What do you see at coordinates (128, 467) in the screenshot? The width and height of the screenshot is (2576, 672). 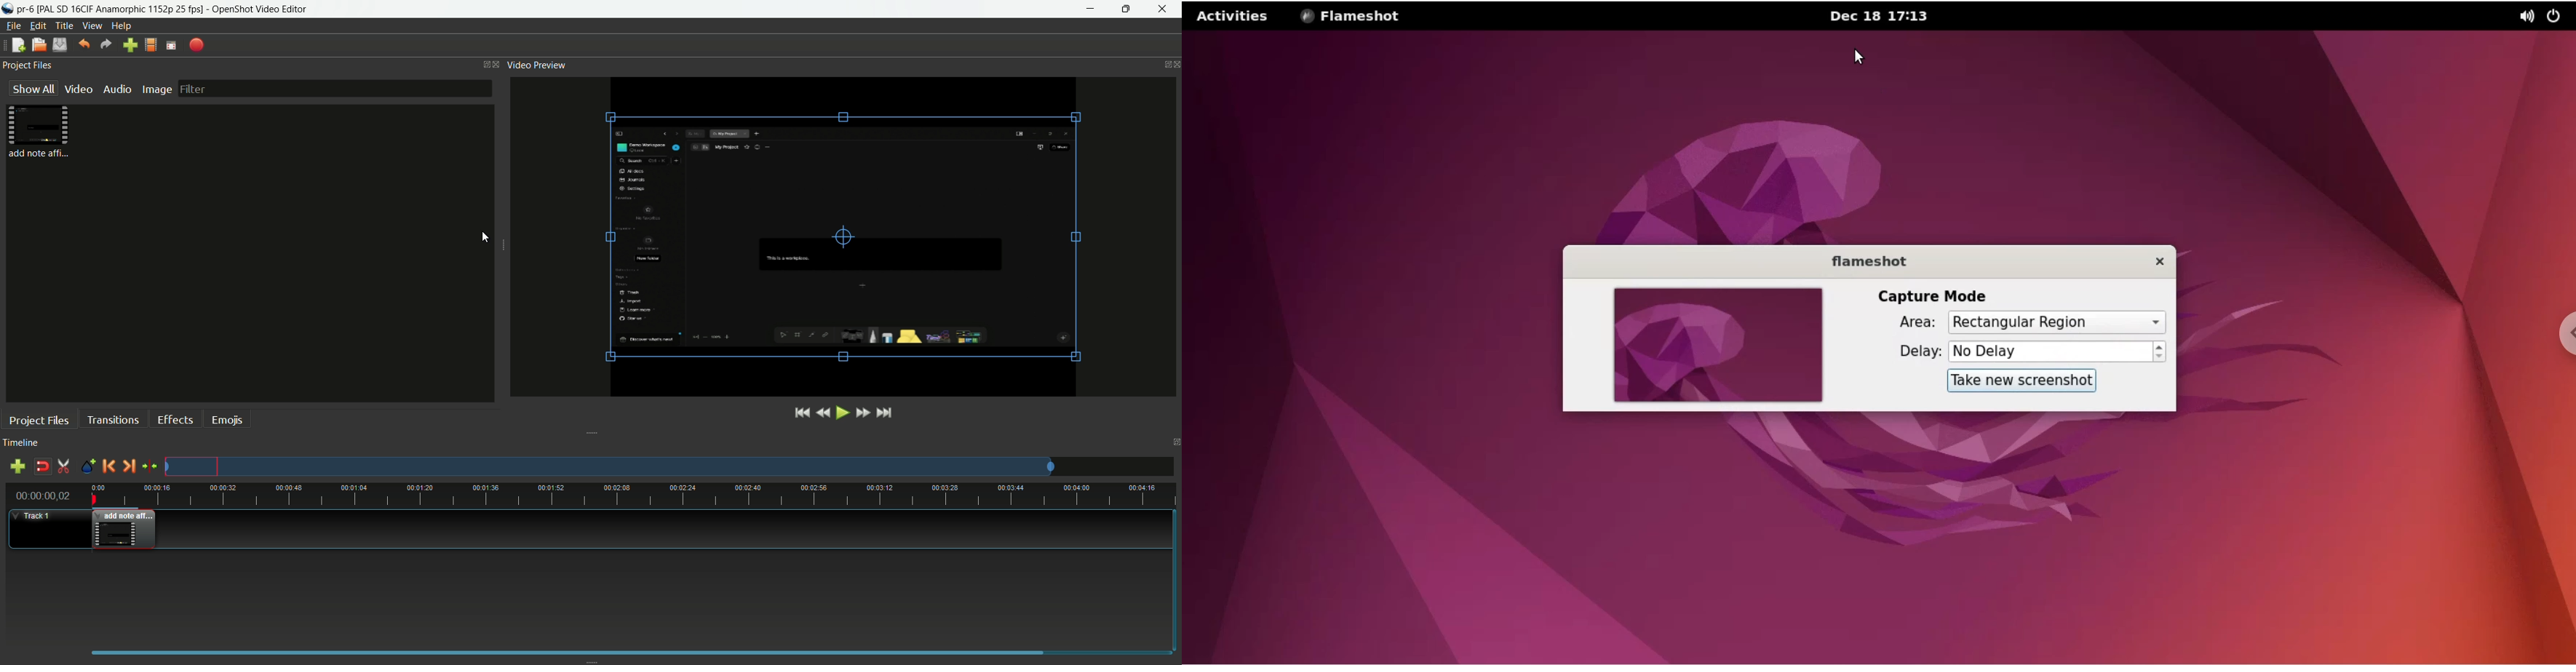 I see `next marker` at bounding box center [128, 467].